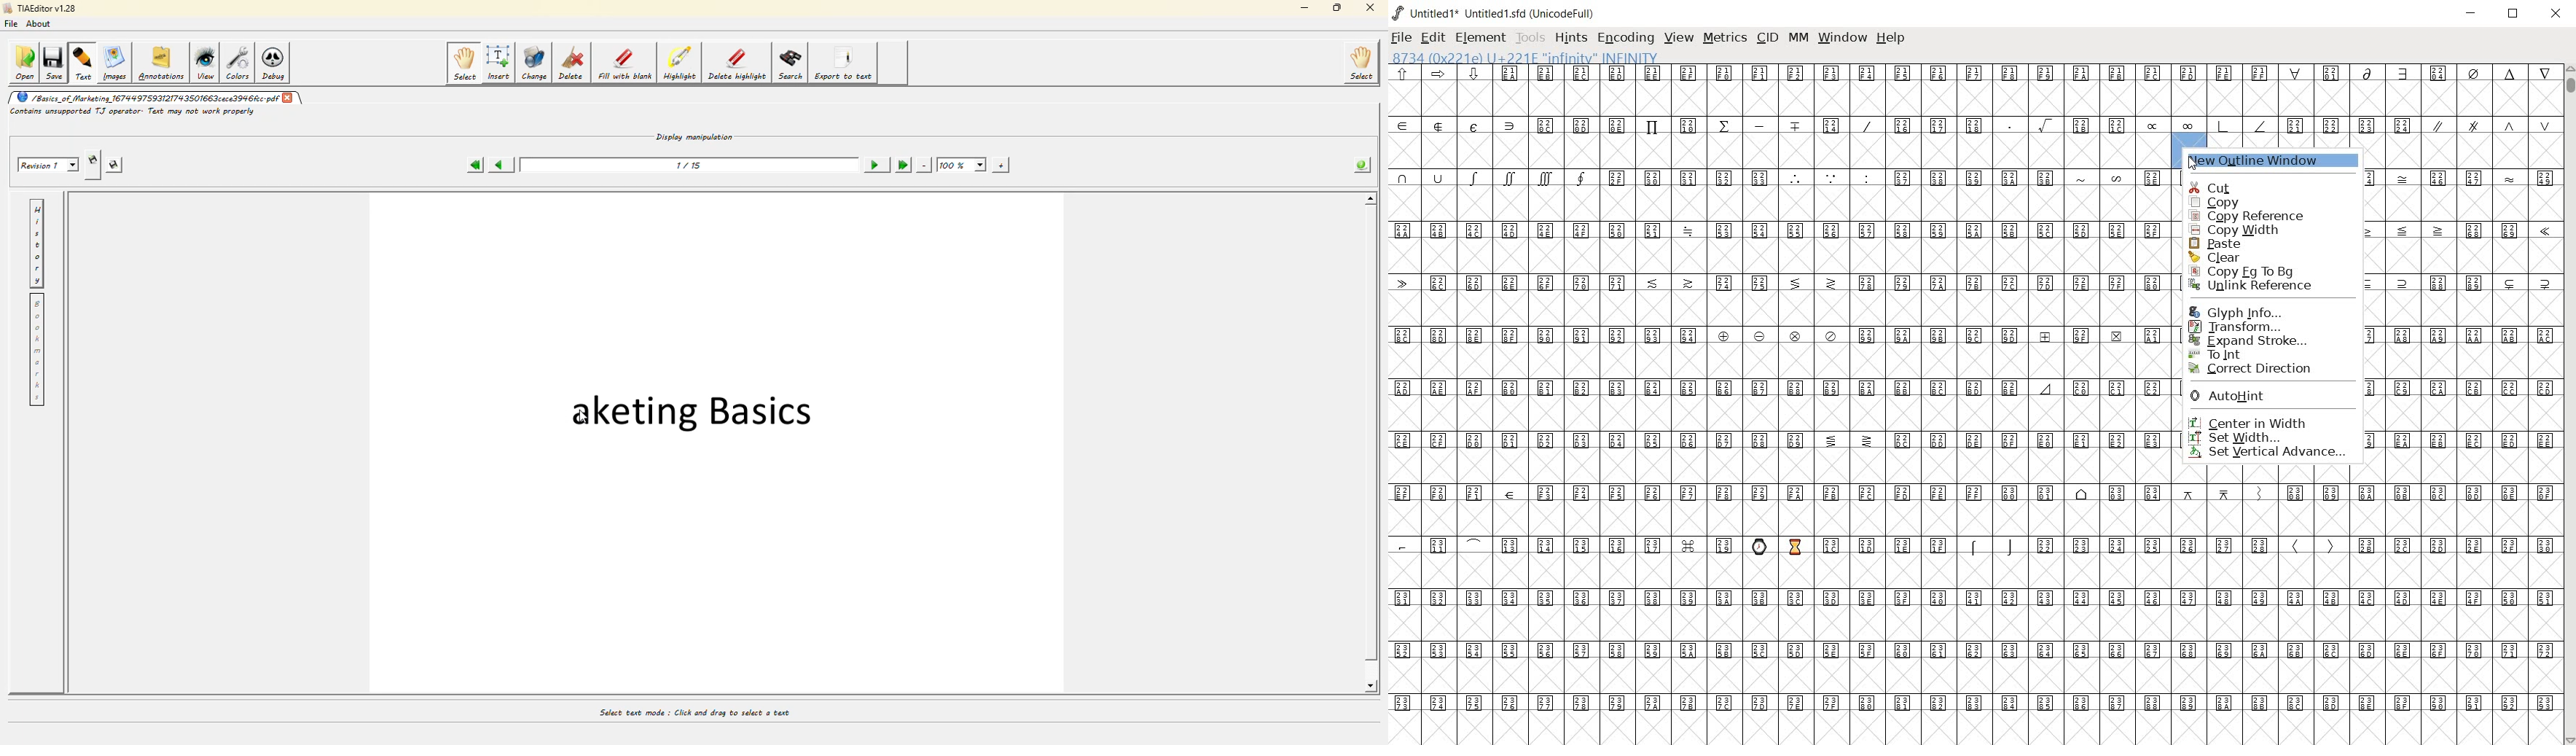  What do you see at coordinates (2218, 185) in the screenshot?
I see `cut` at bounding box center [2218, 185].